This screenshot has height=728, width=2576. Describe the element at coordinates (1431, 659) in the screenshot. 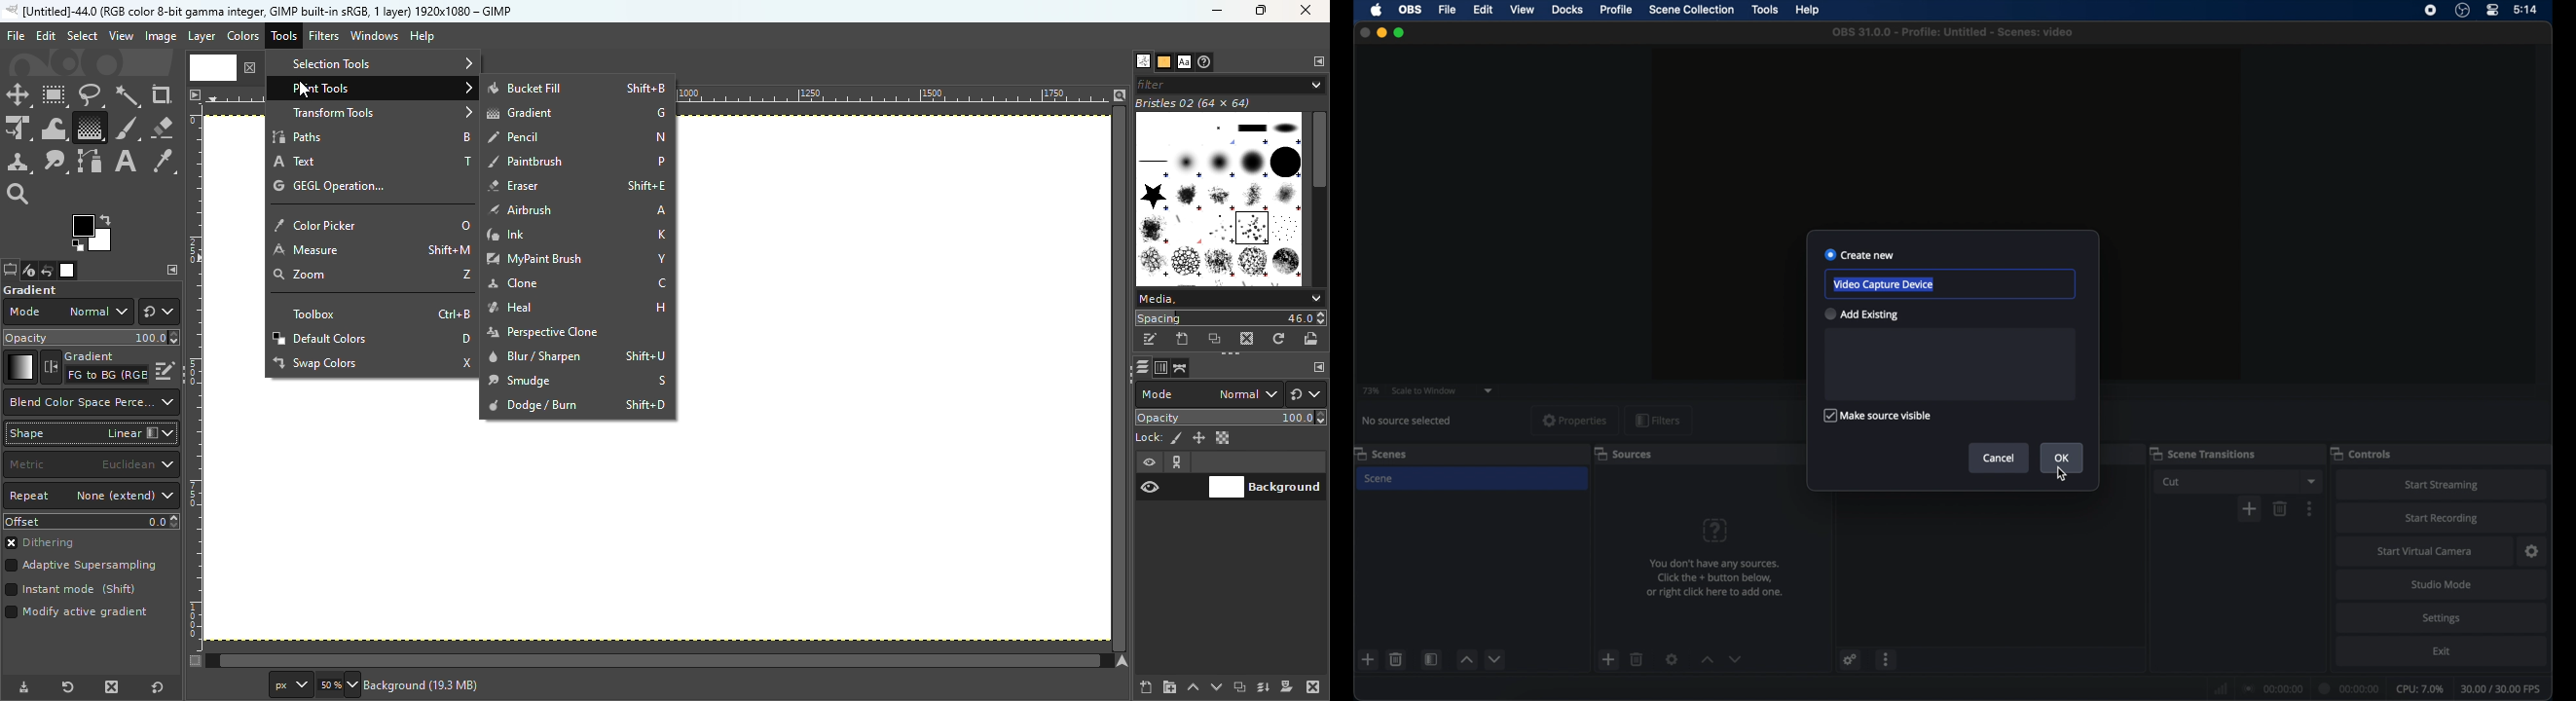

I see `scene filter` at that location.